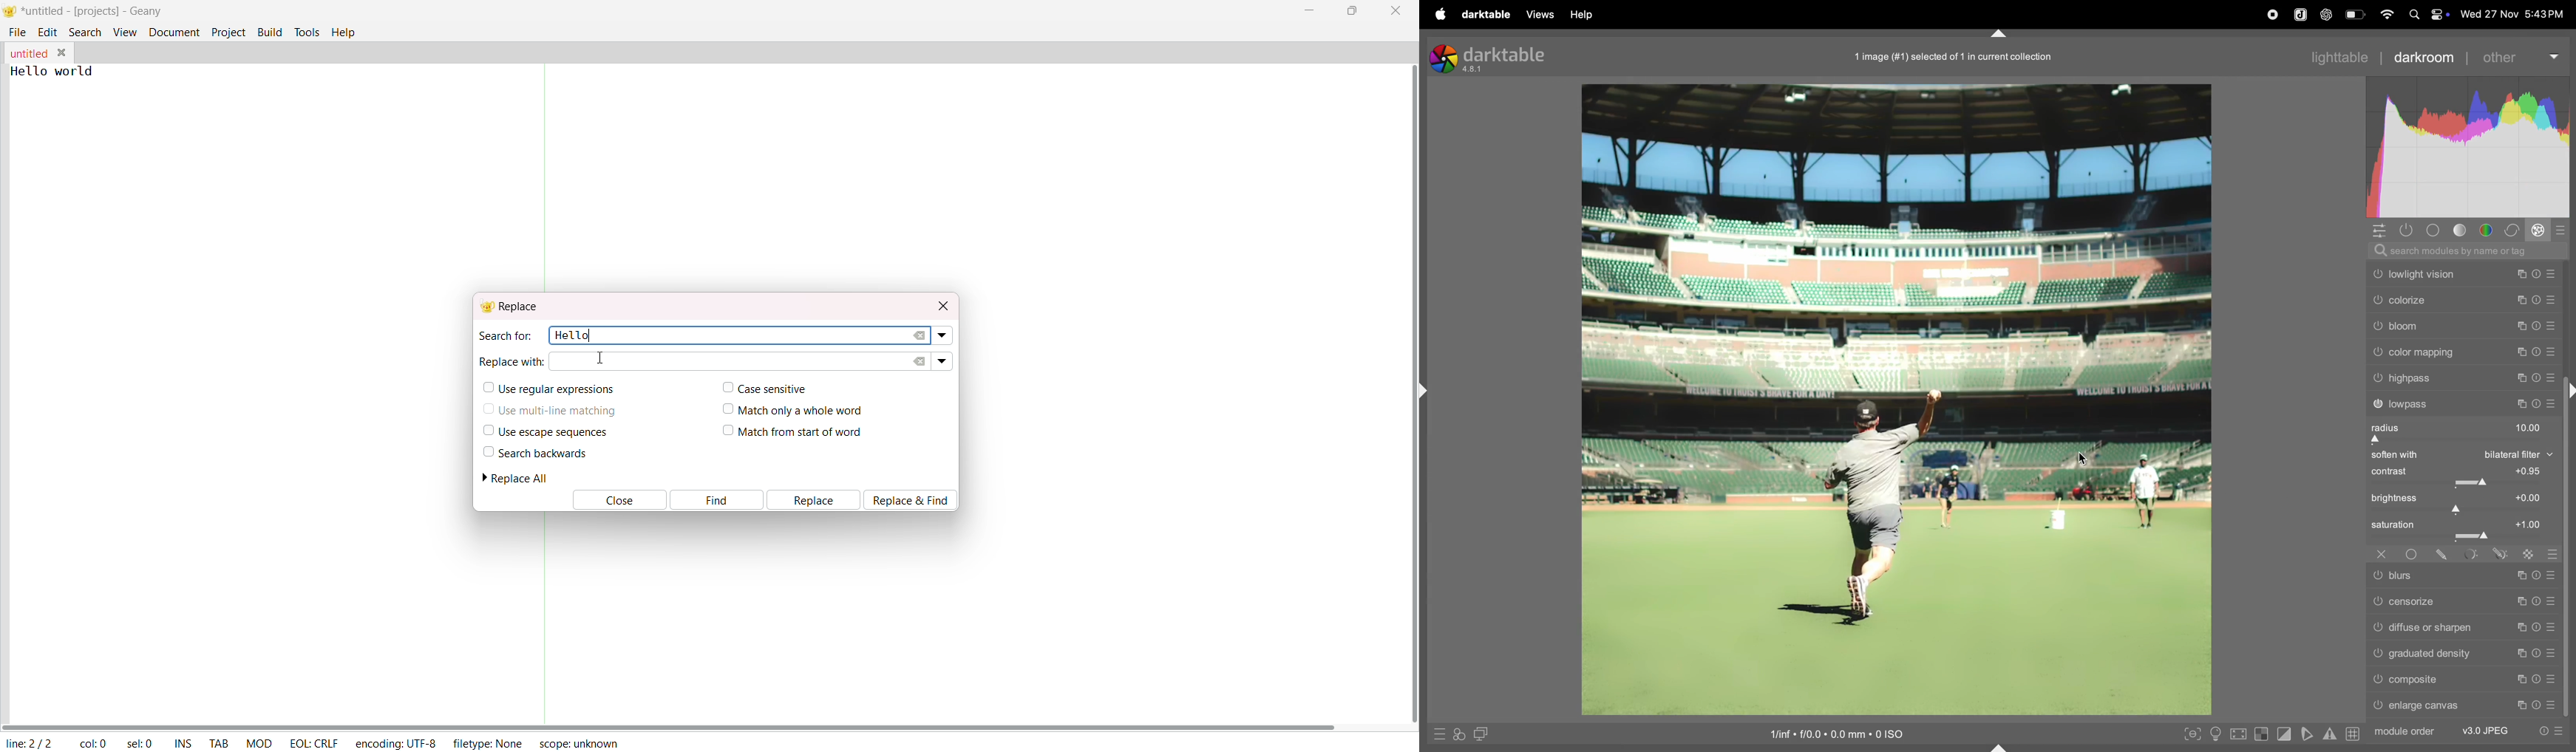 Image resolution: width=2576 pixels, height=756 pixels. What do you see at coordinates (2000, 746) in the screenshot?
I see `shift+ctrl+b` at bounding box center [2000, 746].